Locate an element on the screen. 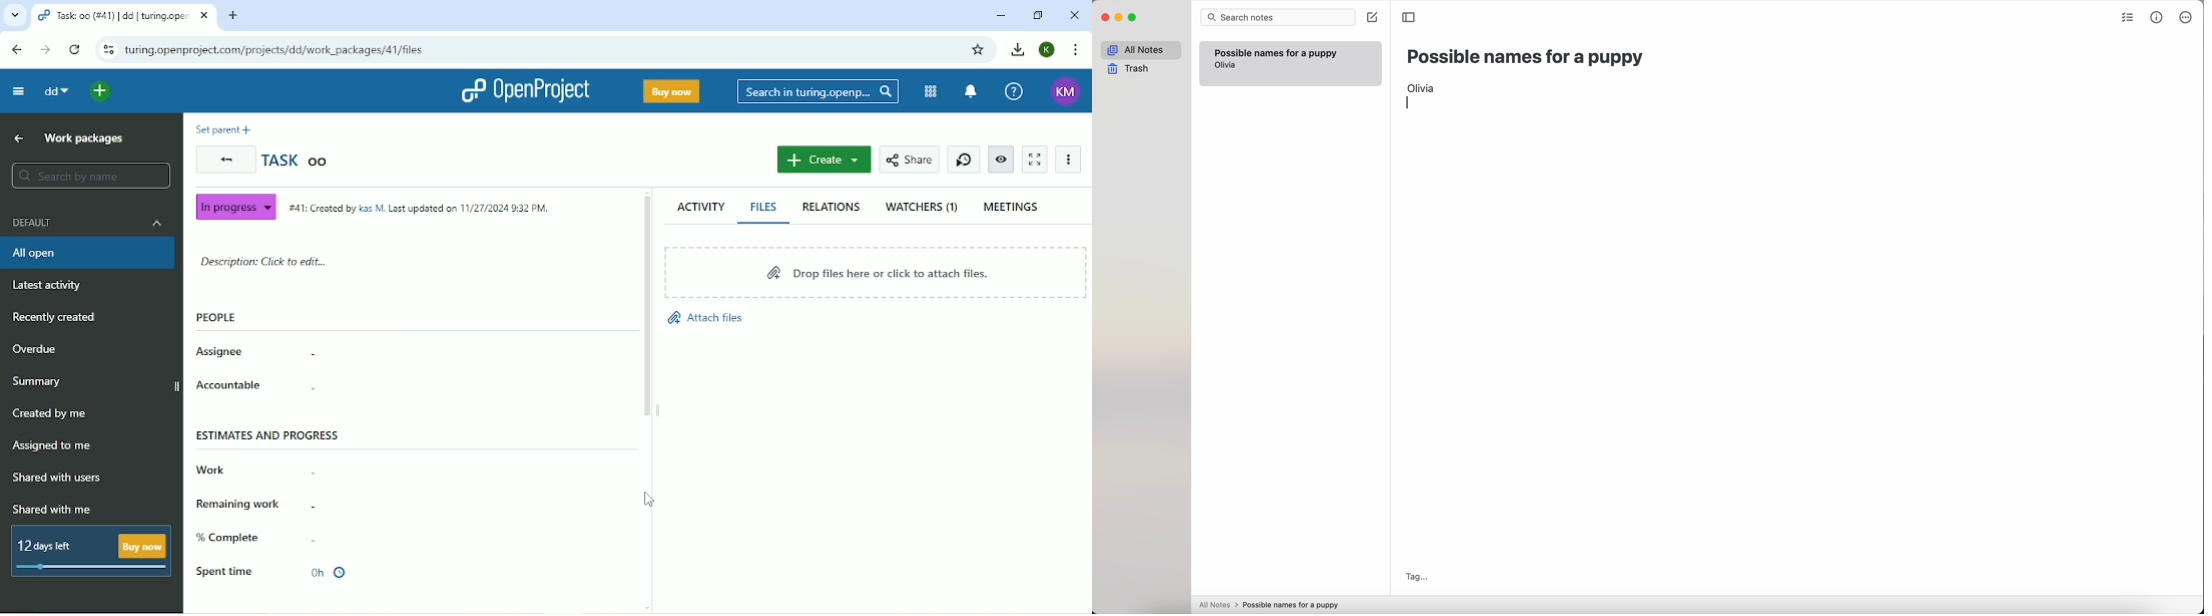 The image size is (2212, 616). possible names for a puppy is located at coordinates (1526, 57).